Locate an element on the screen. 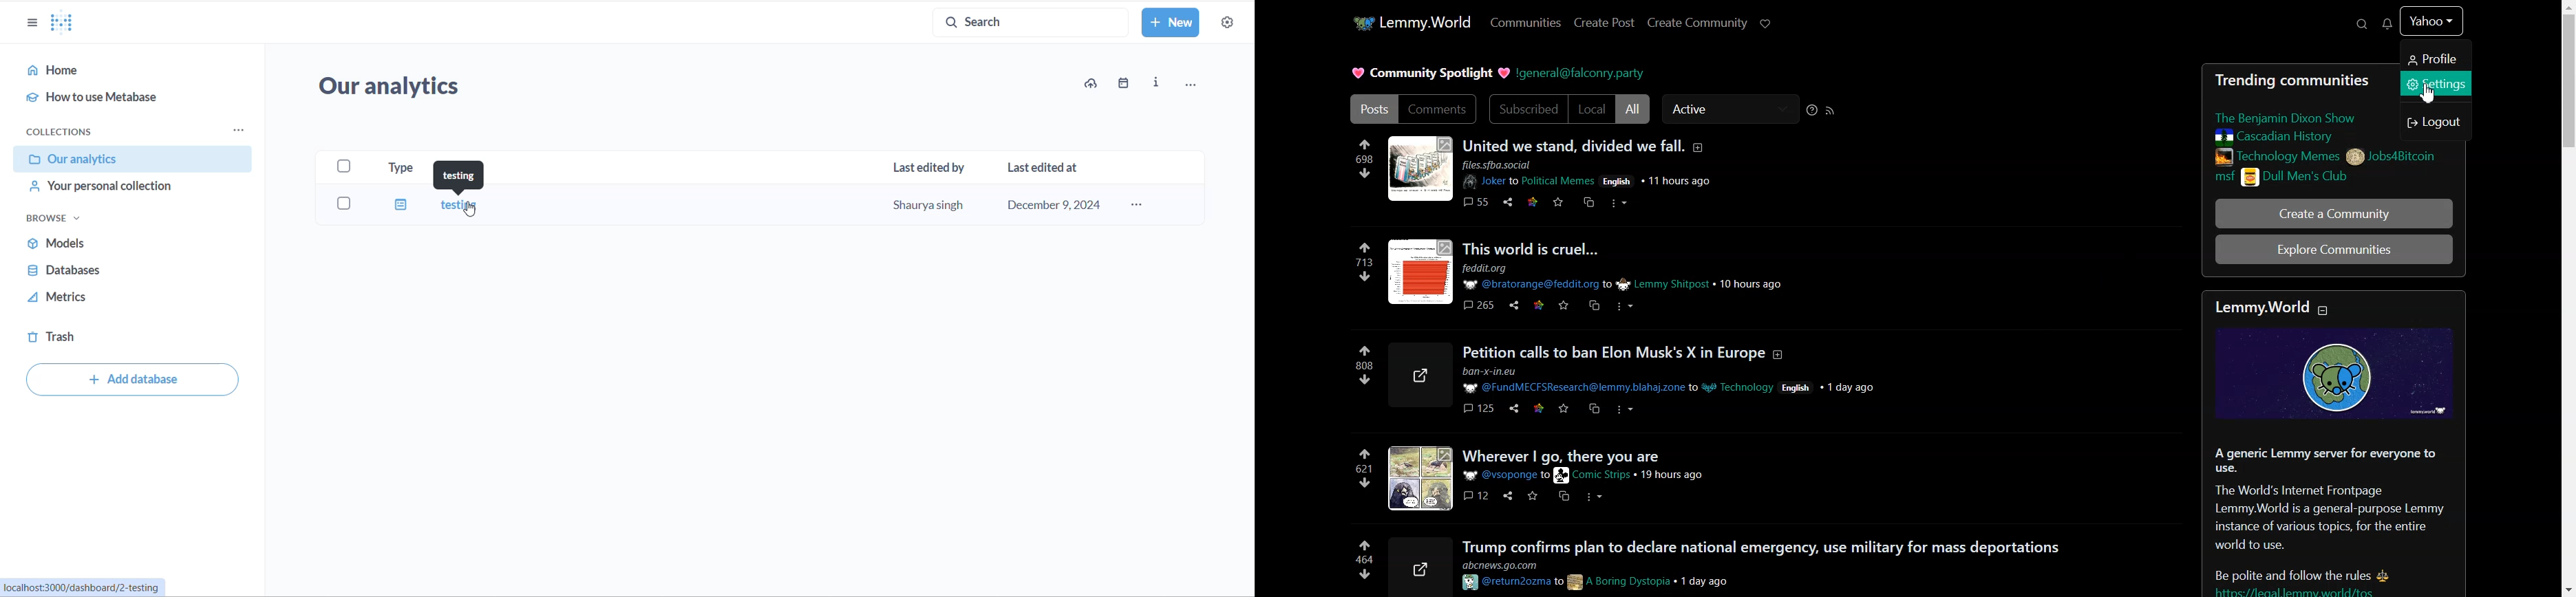 The width and height of the screenshot is (2576, 616). Subscribed is located at coordinates (1527, 109).